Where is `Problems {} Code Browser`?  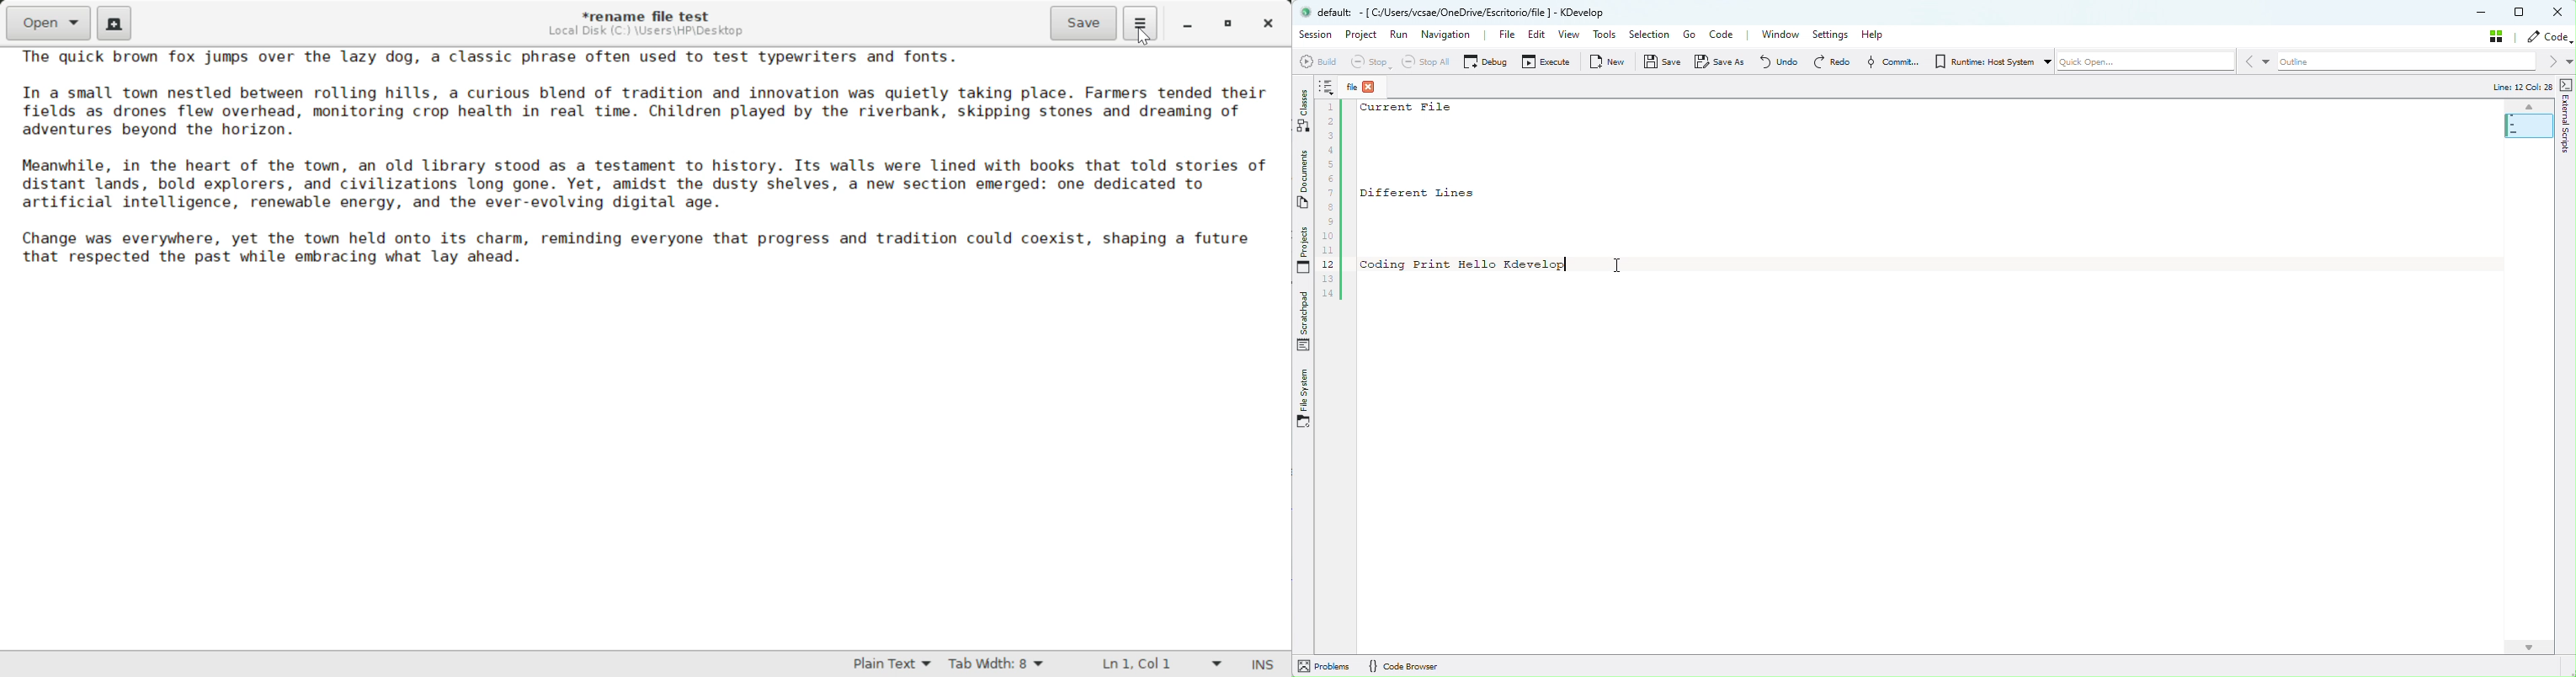 Problems {} Code Browser is located at coordinates (1386, 667).